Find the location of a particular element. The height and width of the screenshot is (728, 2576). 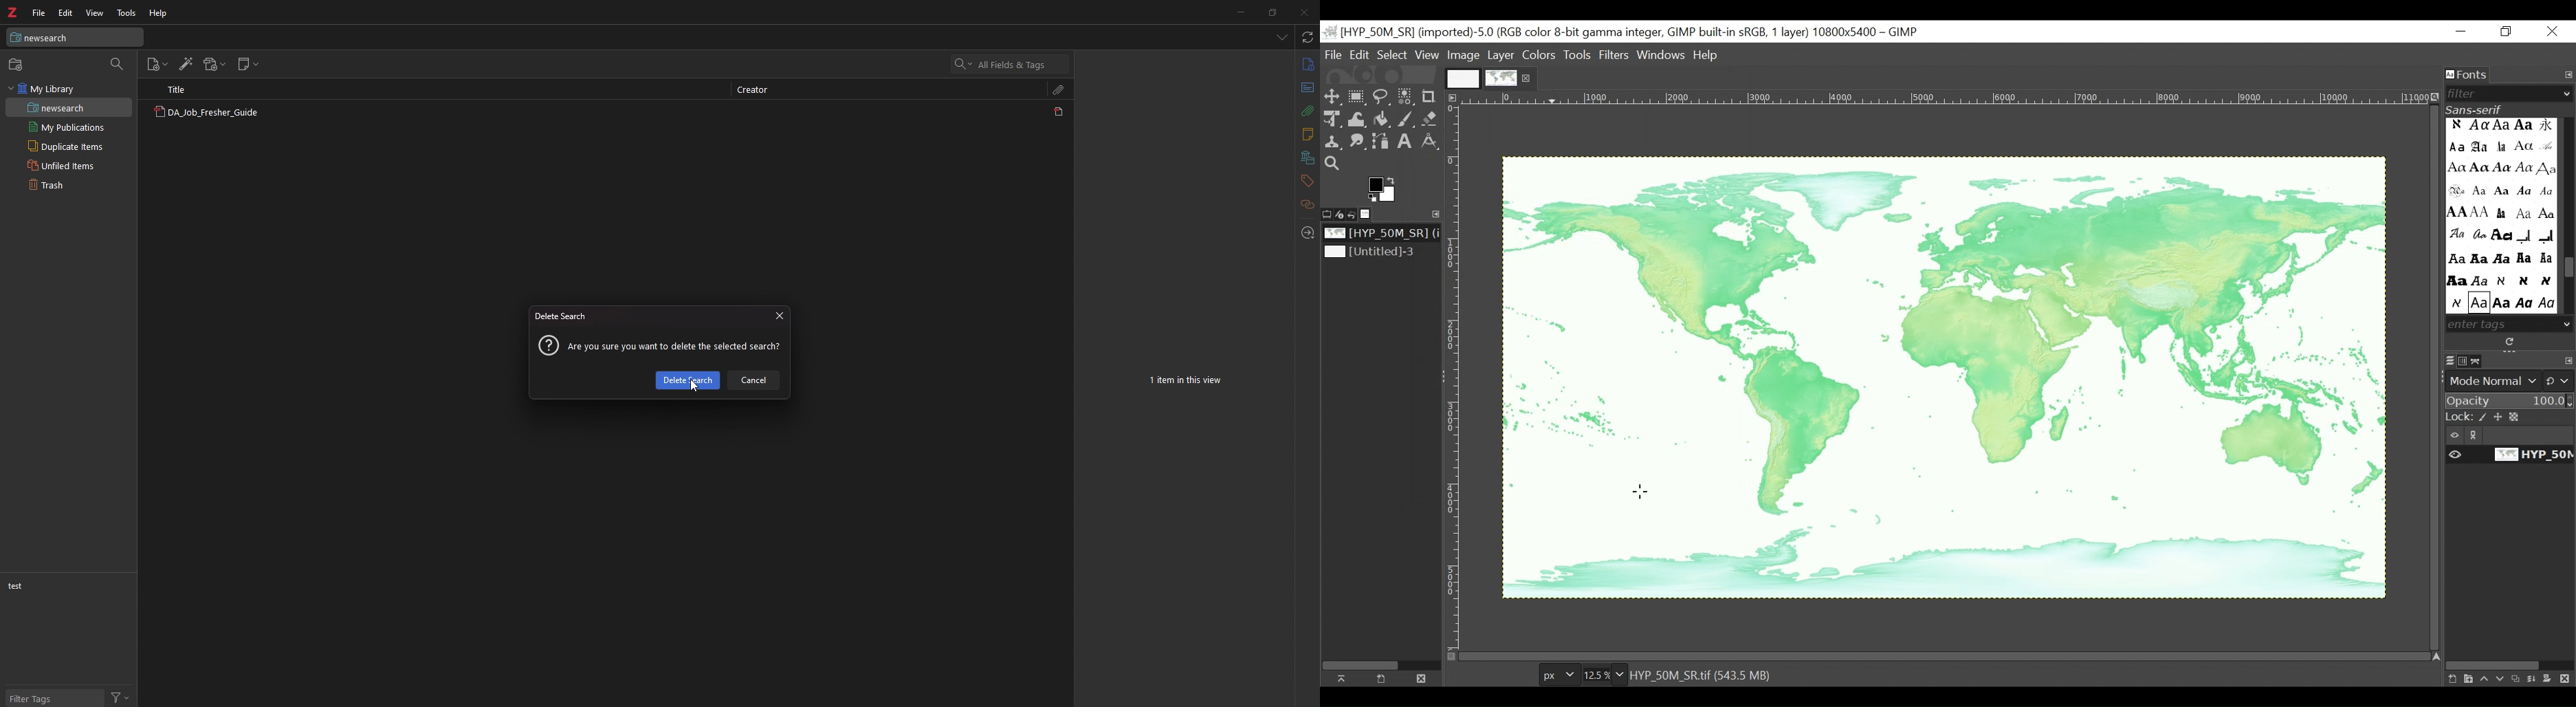

Rectangle Select tool is located at coordinates (1357, 98).